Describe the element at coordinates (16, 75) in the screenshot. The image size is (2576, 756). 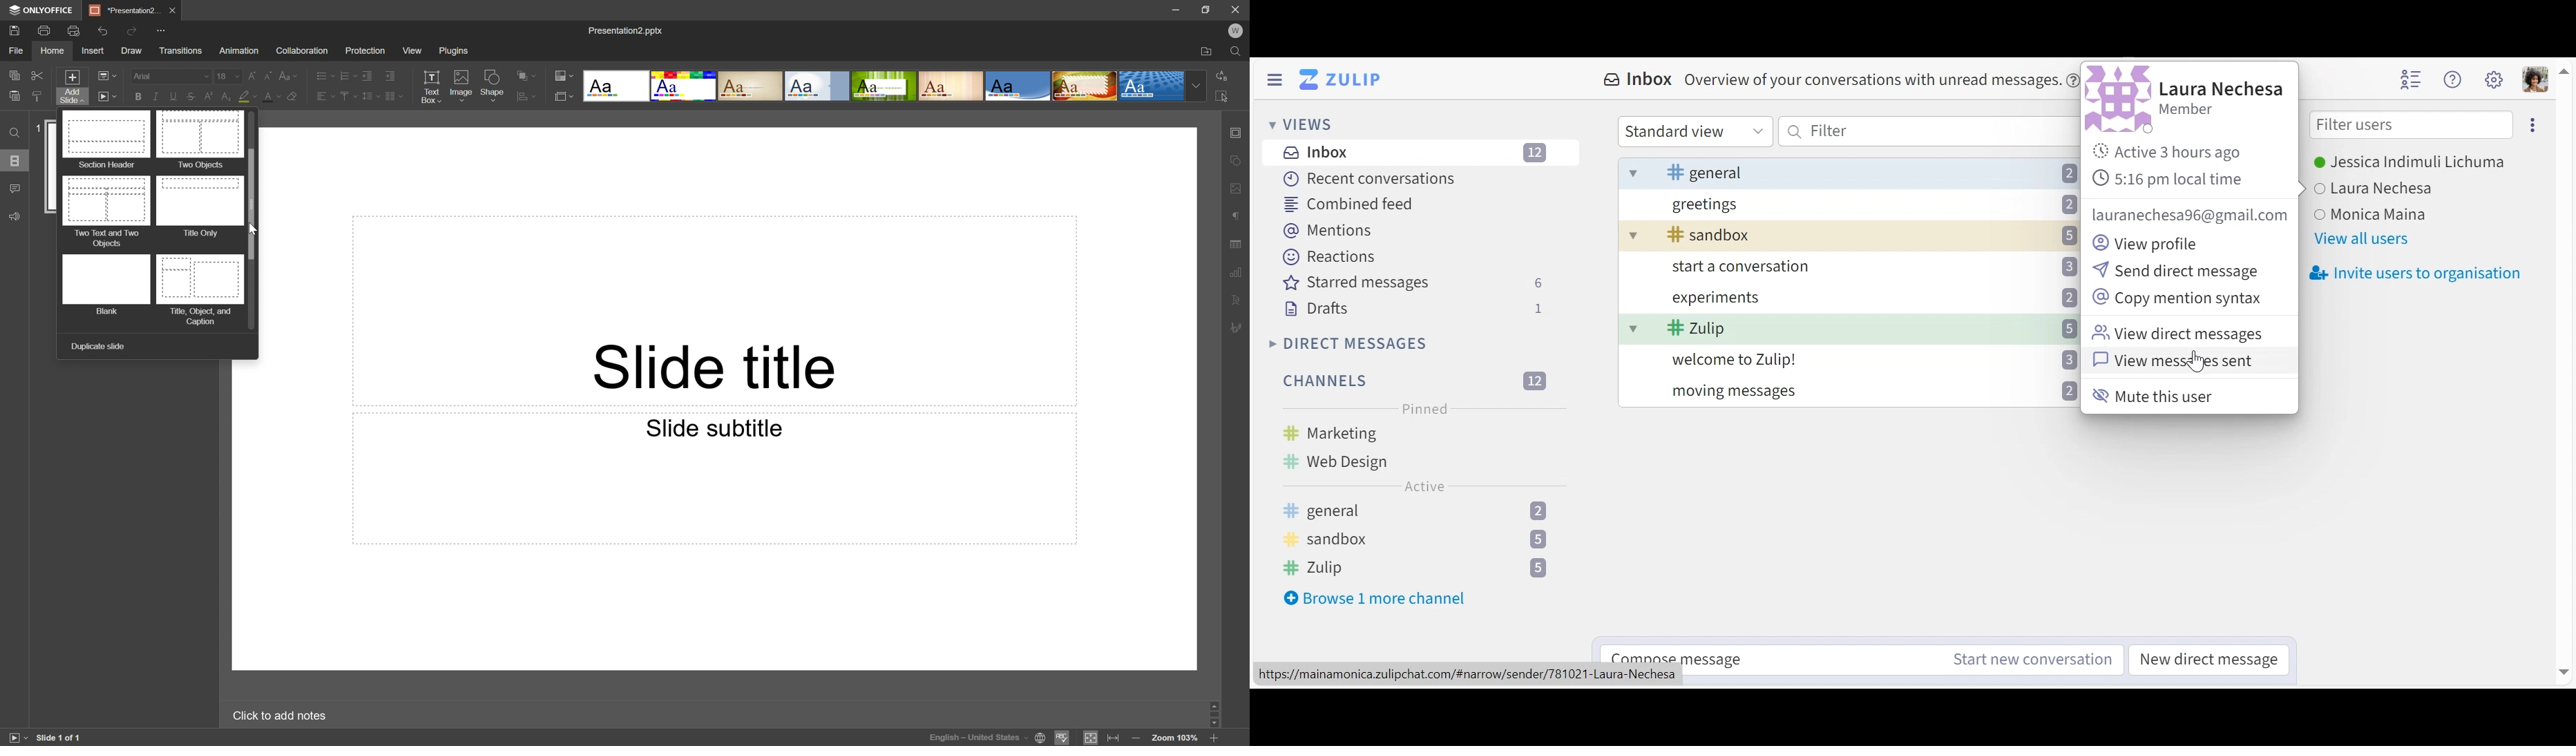
I see `Copy` at that location.